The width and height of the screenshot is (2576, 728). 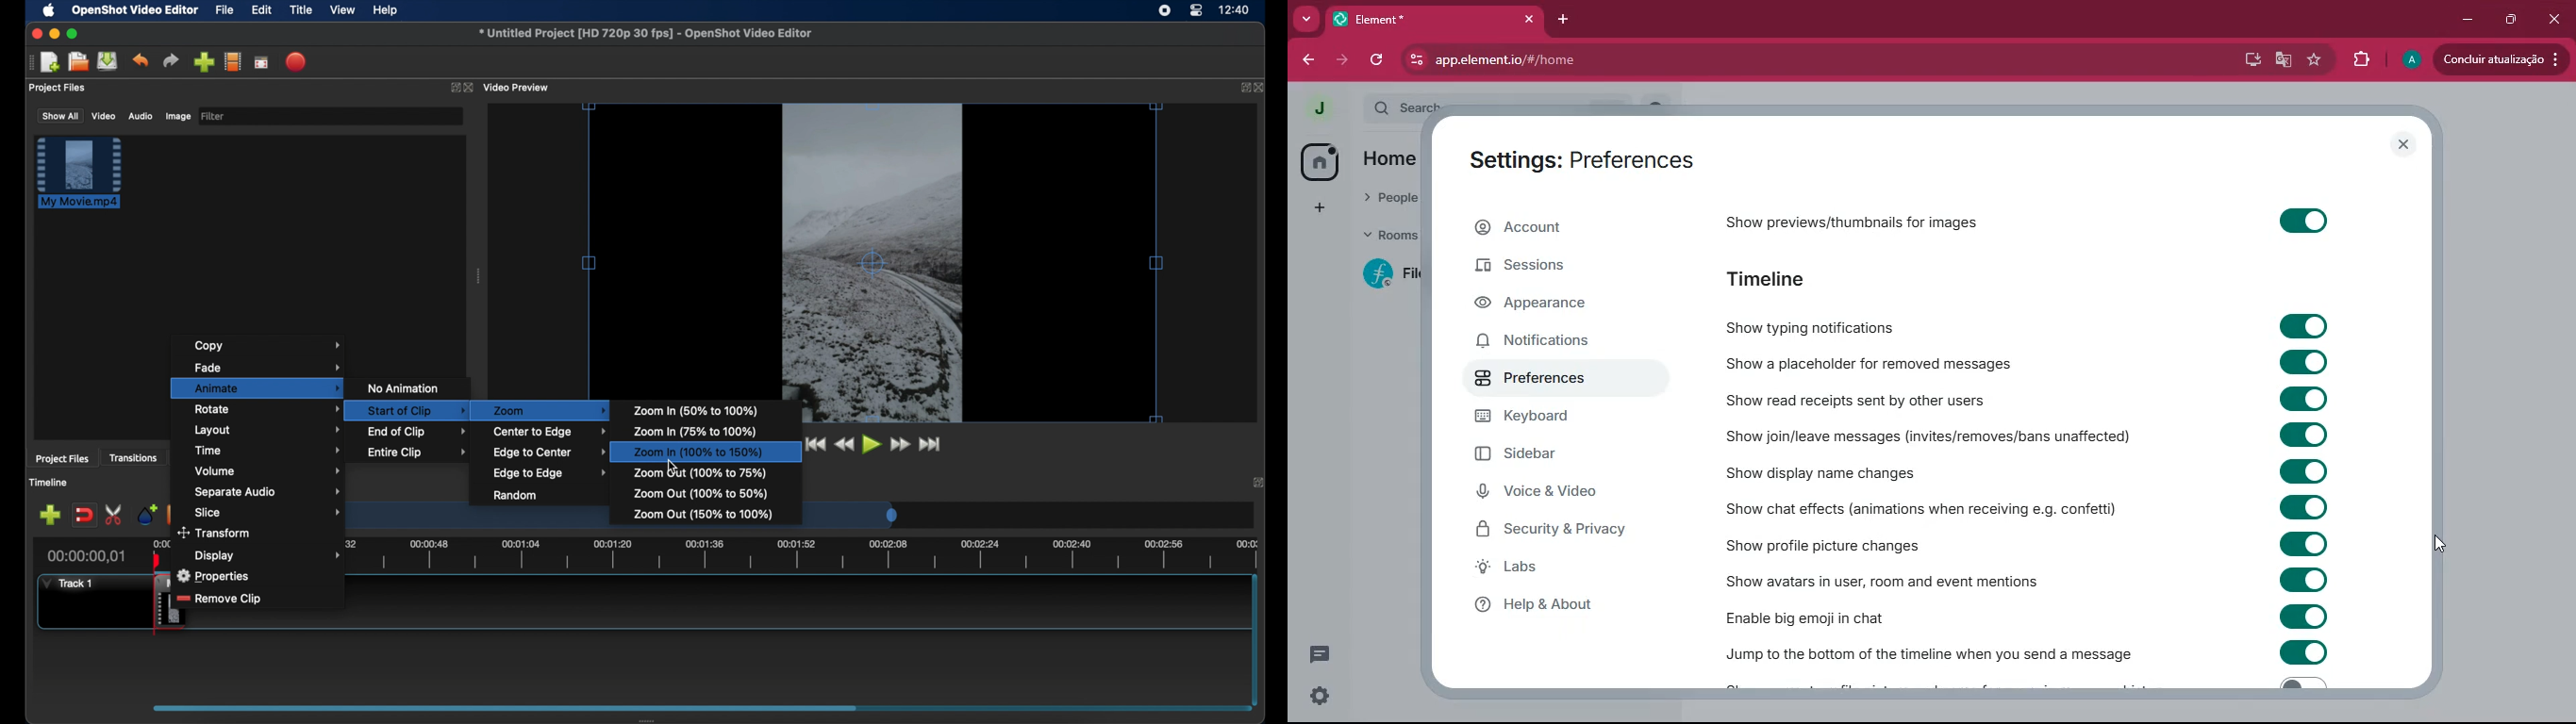 What do you see at coordinates (1378, 61) in the screenshot?
I see `refresh` at bounding box center [1378, 61].